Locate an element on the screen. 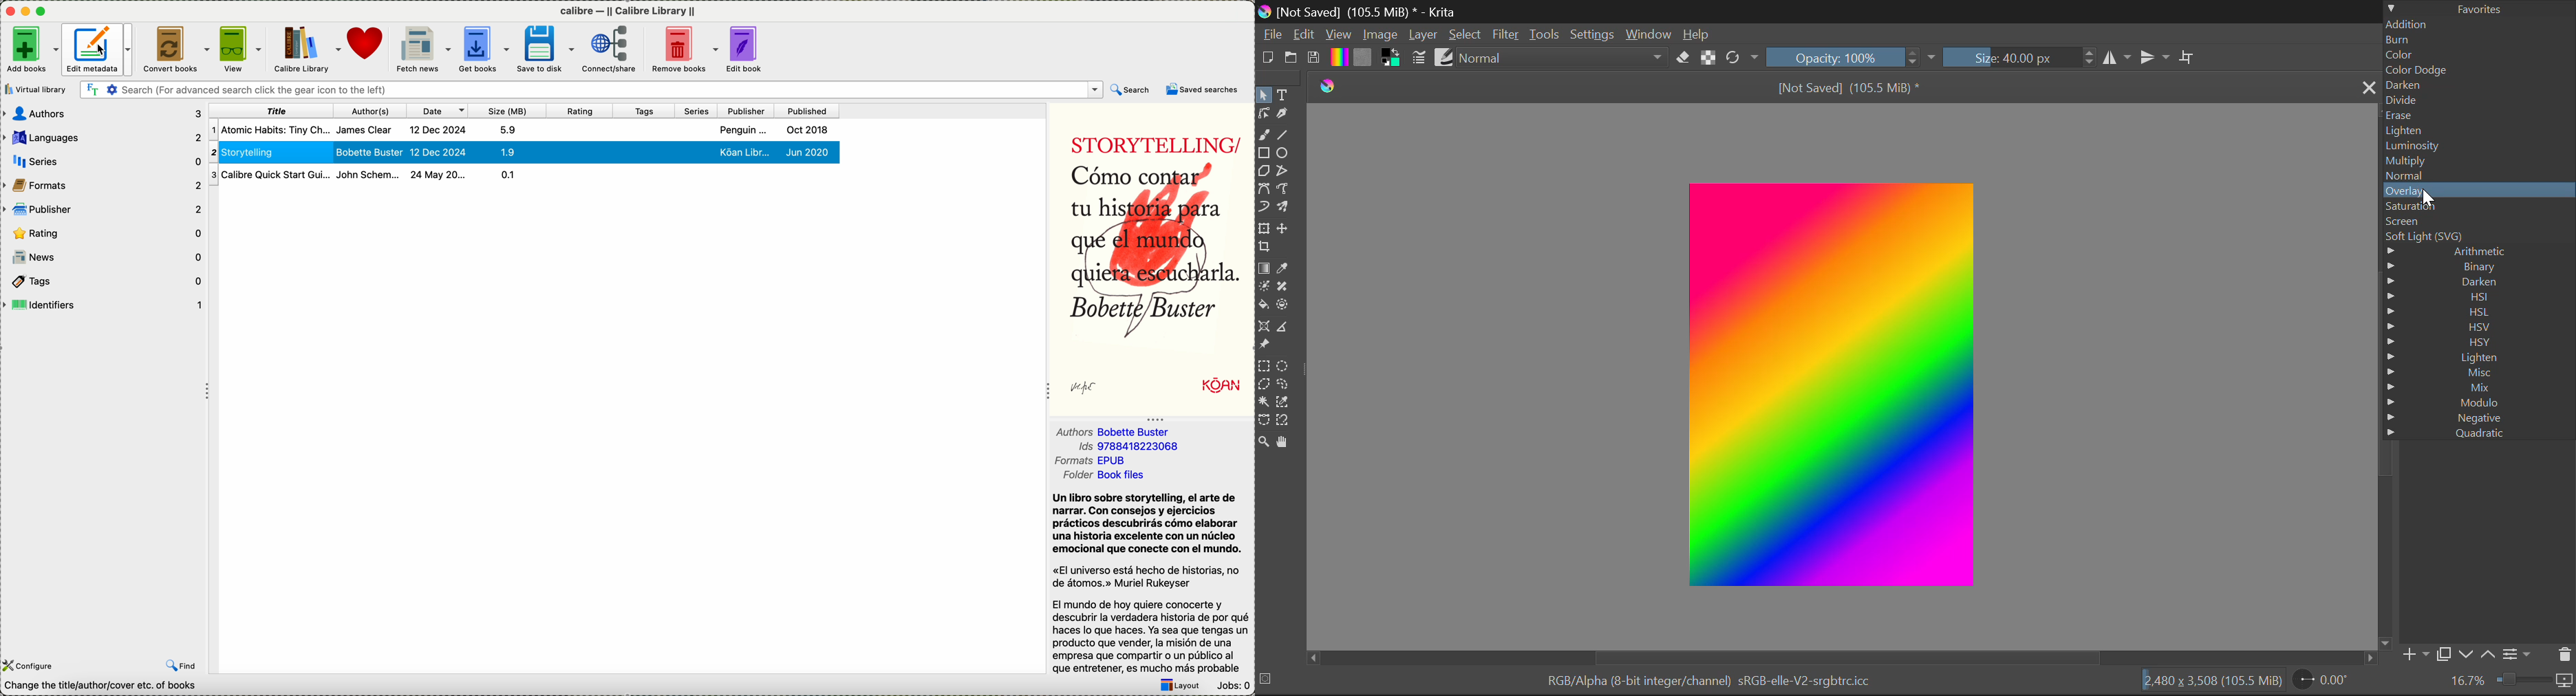 Image resolution: width=2576 pixels, height=700 pixels. Circular Selection is located at coordinates (1285, 365).